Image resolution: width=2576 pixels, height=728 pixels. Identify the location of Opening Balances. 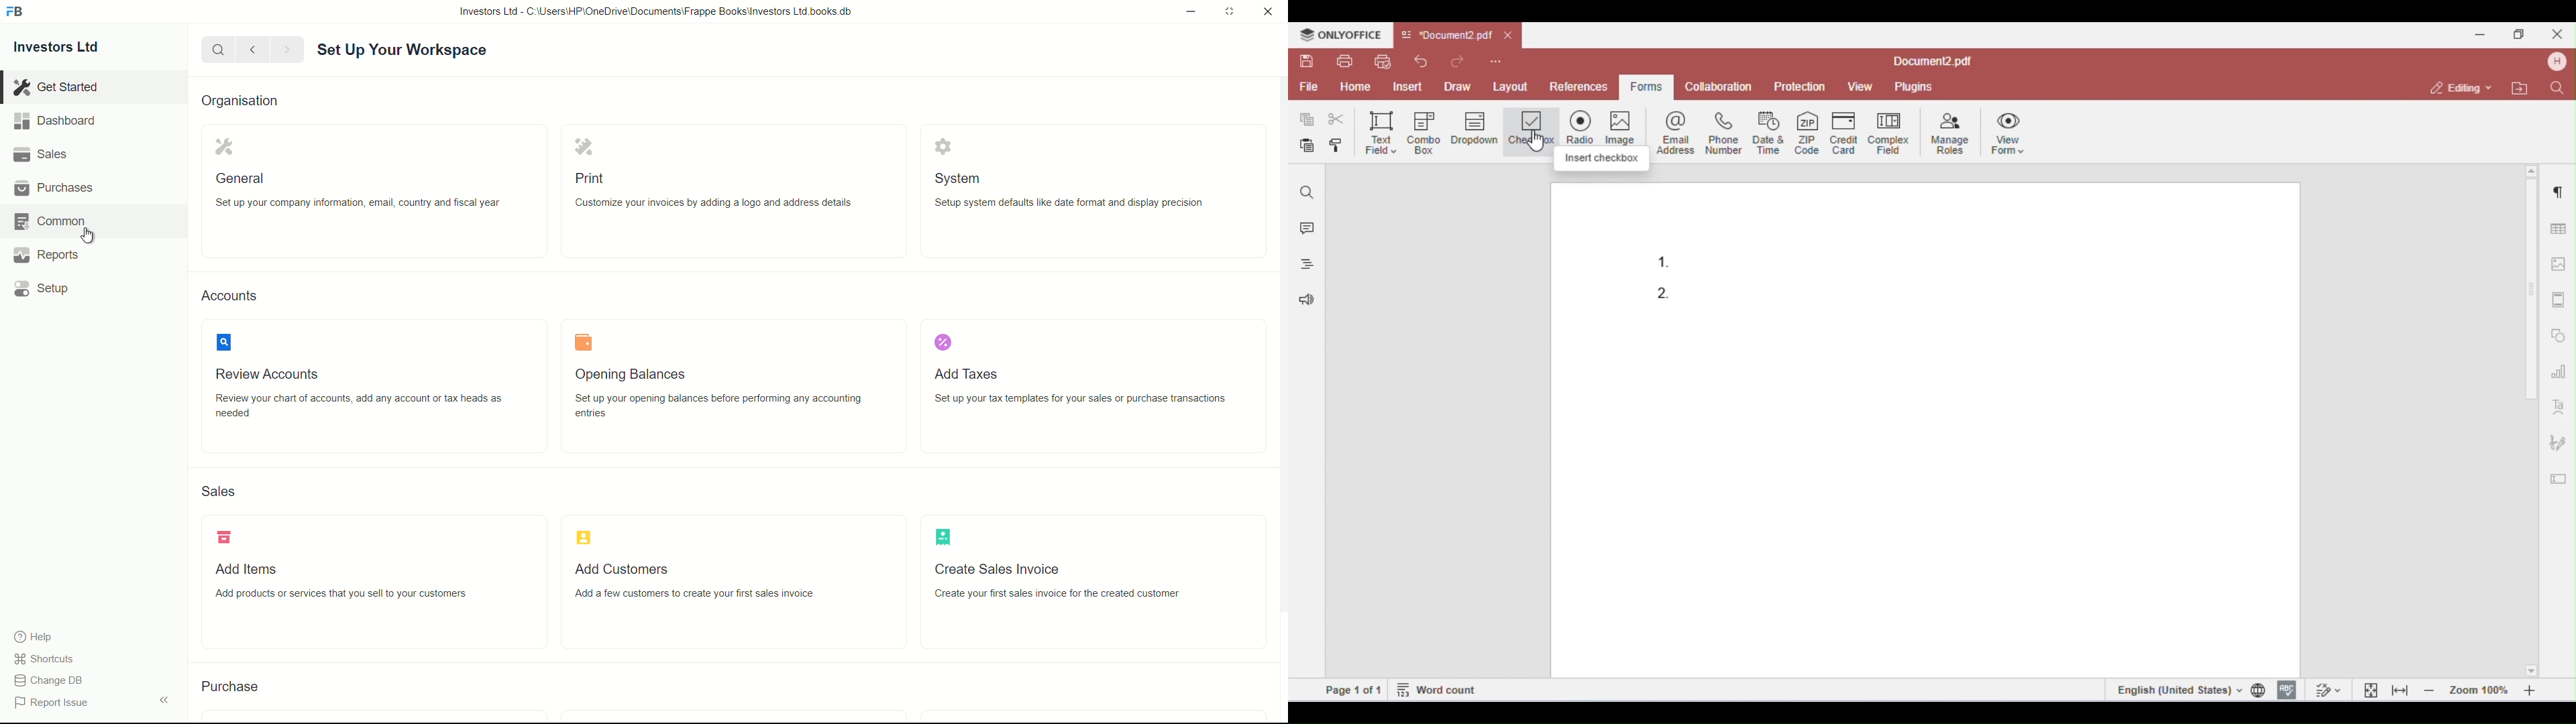
(636, 373).